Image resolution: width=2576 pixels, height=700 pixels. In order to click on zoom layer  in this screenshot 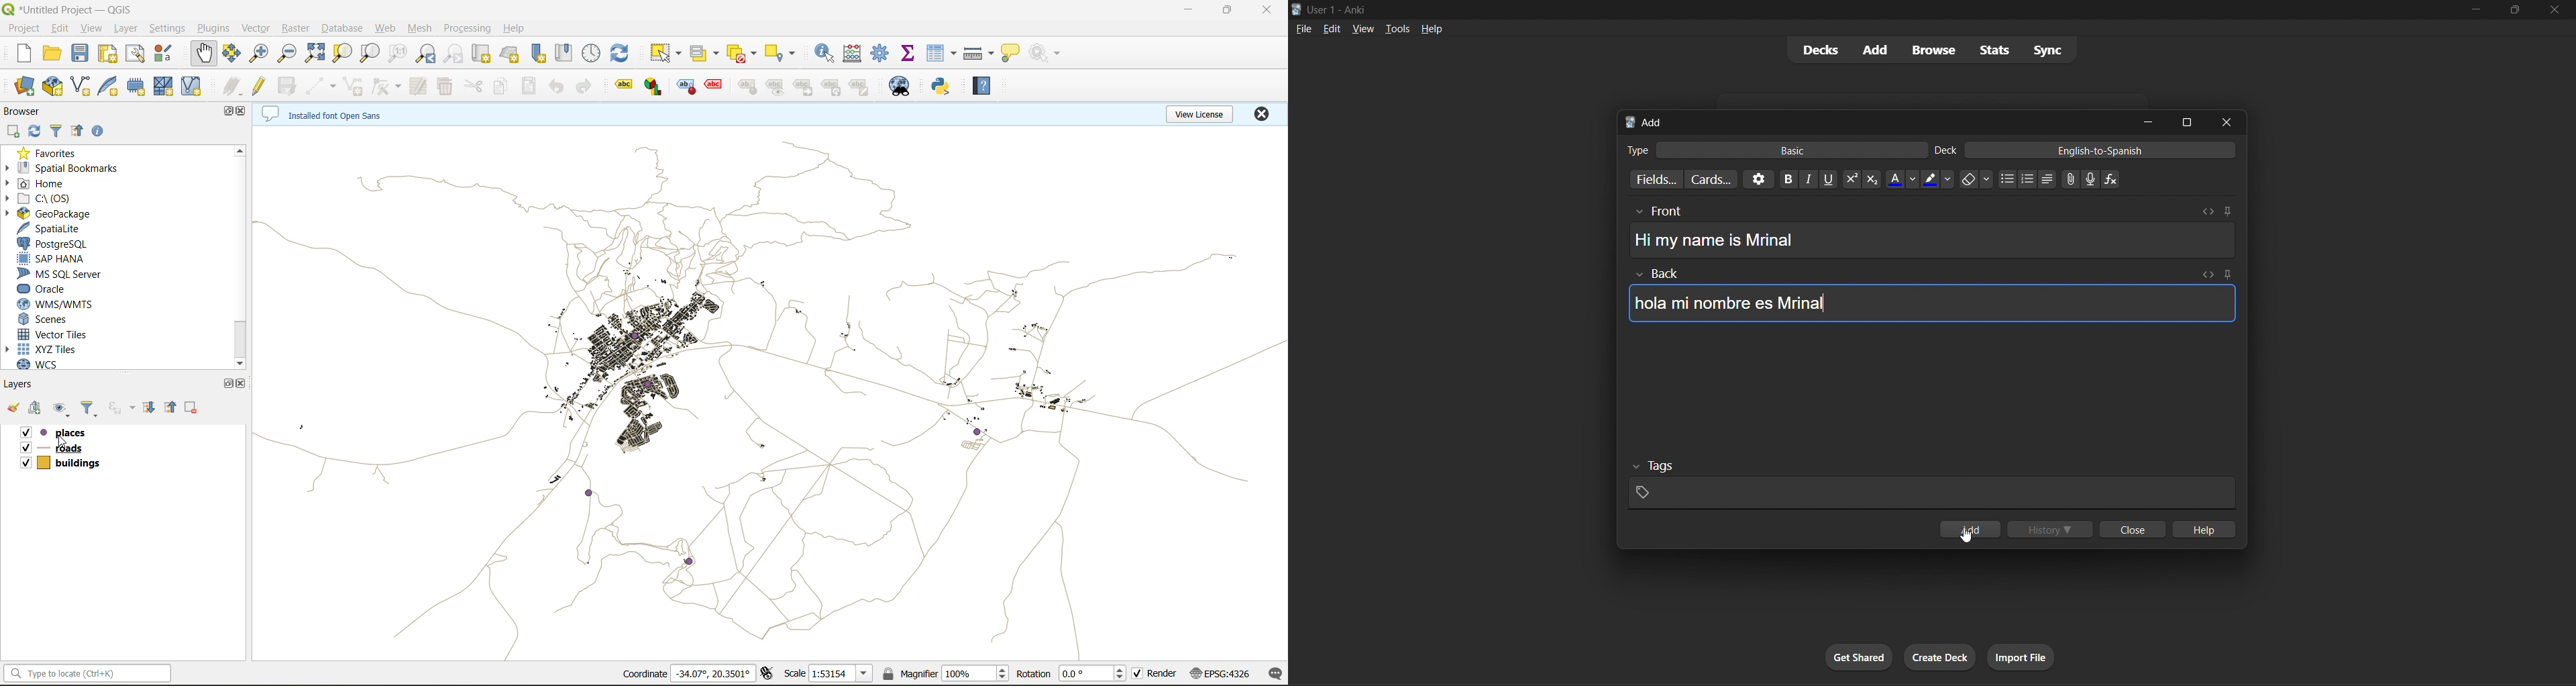, I will do `click(370, 54)`.